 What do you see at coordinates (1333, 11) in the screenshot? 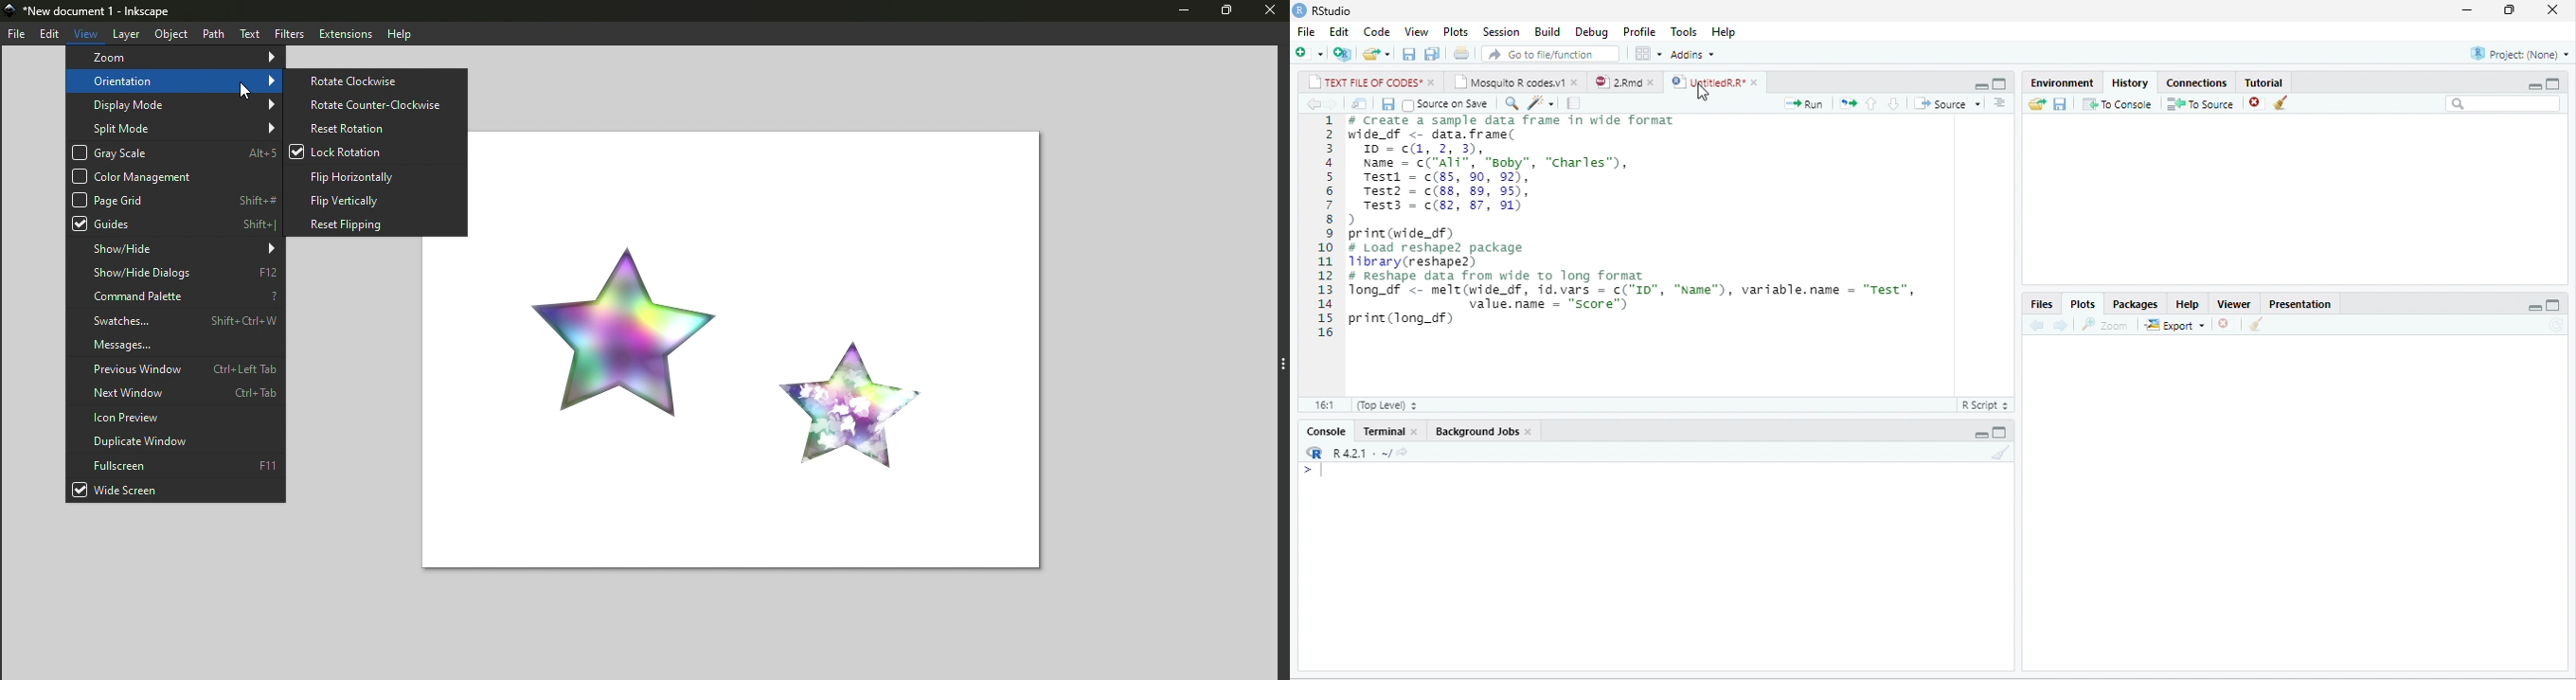
I see `RStudio` at bounding box center [1333, 11].